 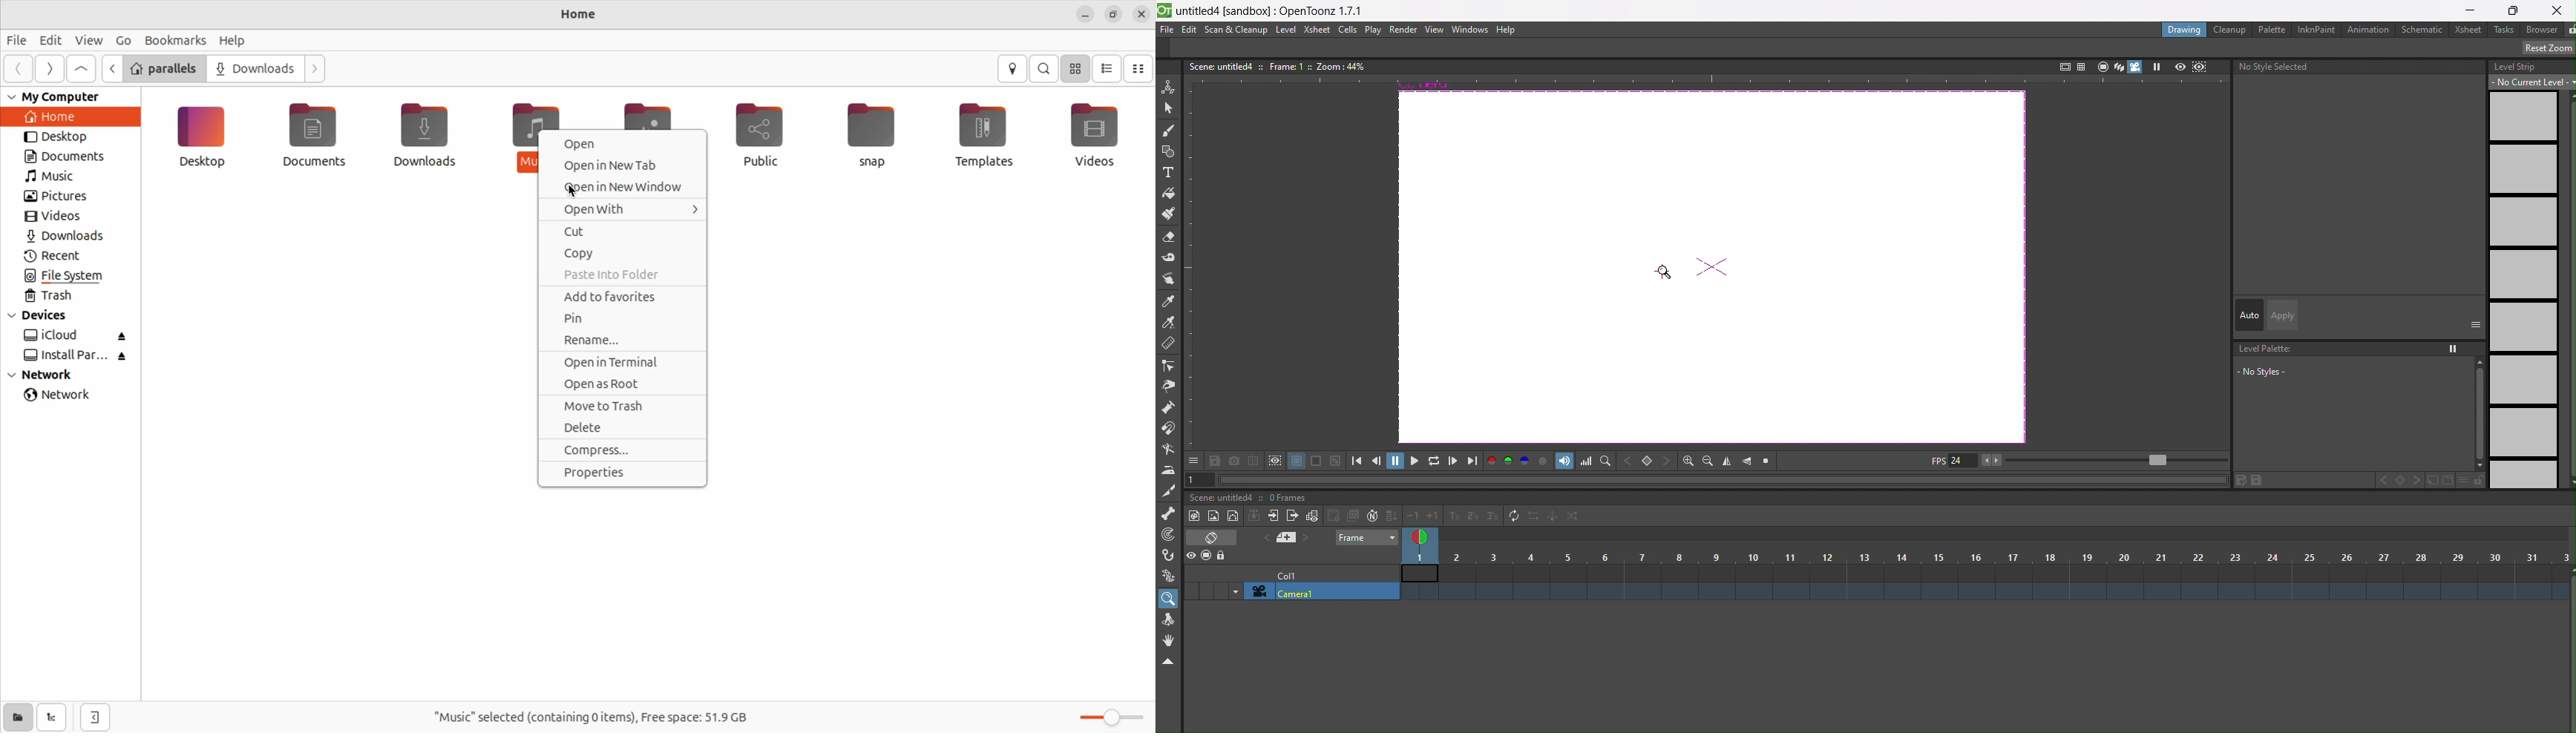 What do you see at coordinates (2316, 29) in the screenshot?
I see `inknpaint` at bounding box center [2316, 29].